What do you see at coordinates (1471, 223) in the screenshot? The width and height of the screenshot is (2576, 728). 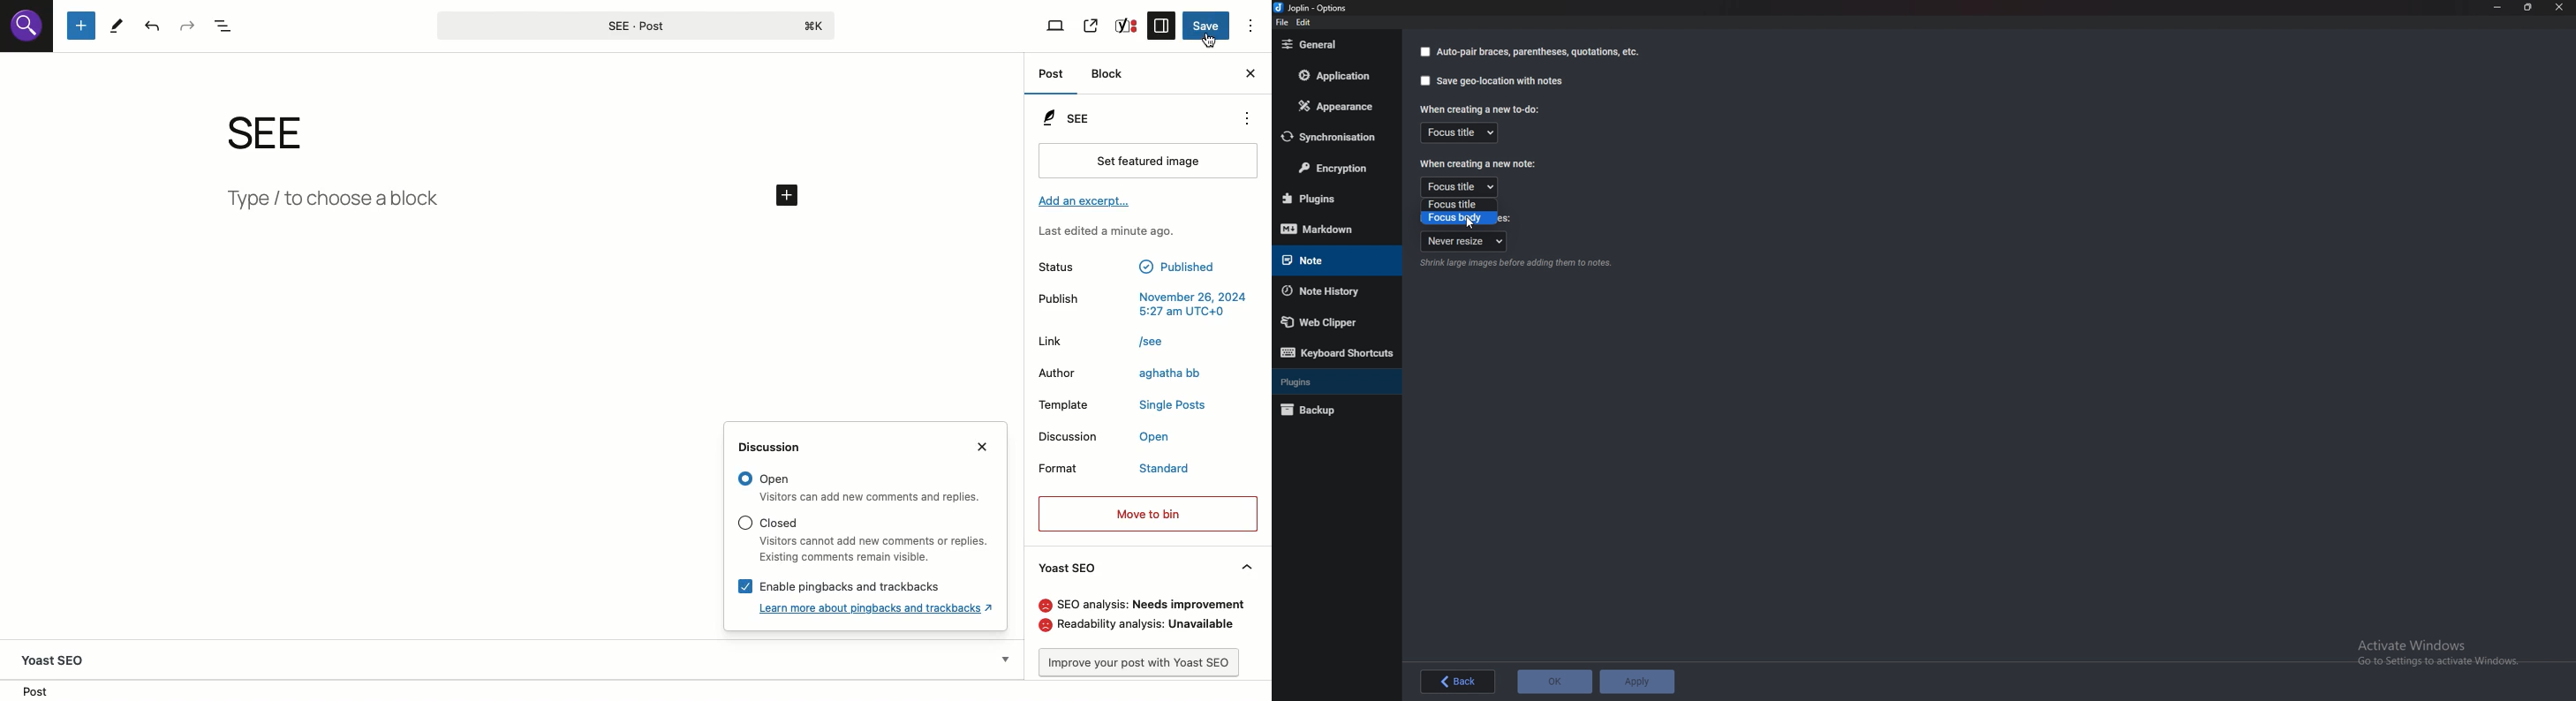 I see `cursor` at bounding box center [1471, 223].